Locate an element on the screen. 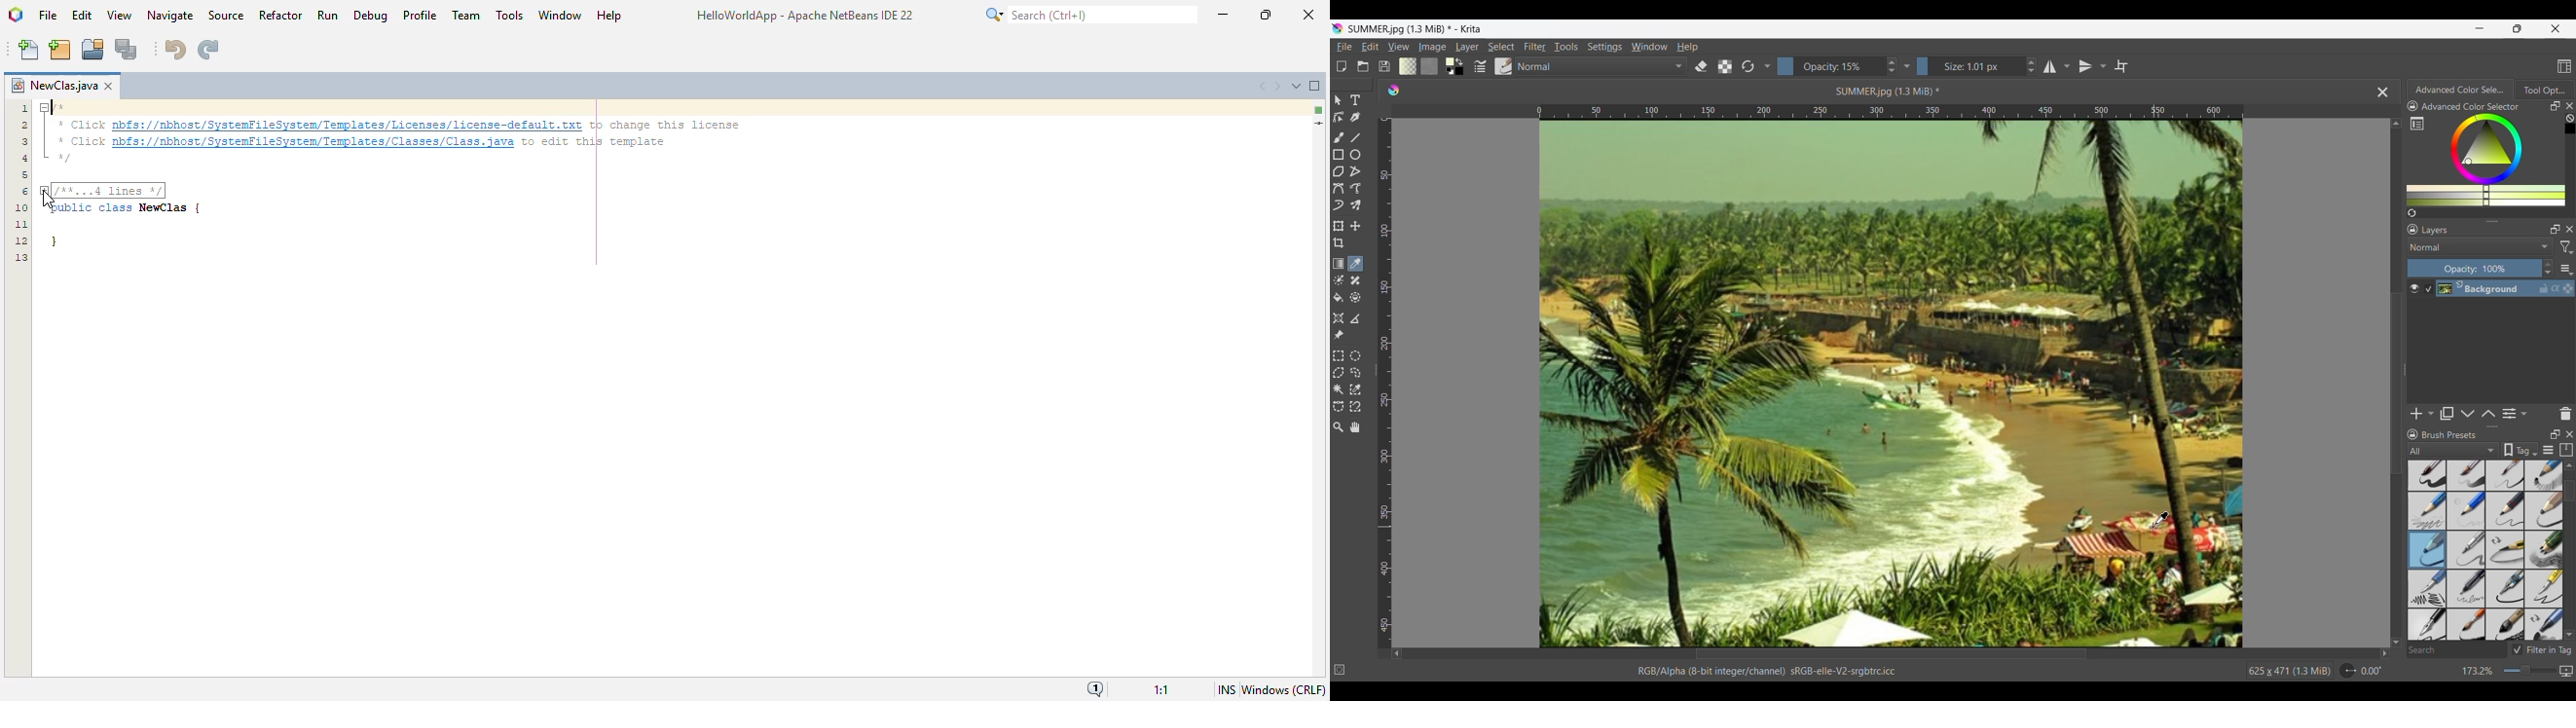  Rotation dial is located at coordinates (2348, 671).